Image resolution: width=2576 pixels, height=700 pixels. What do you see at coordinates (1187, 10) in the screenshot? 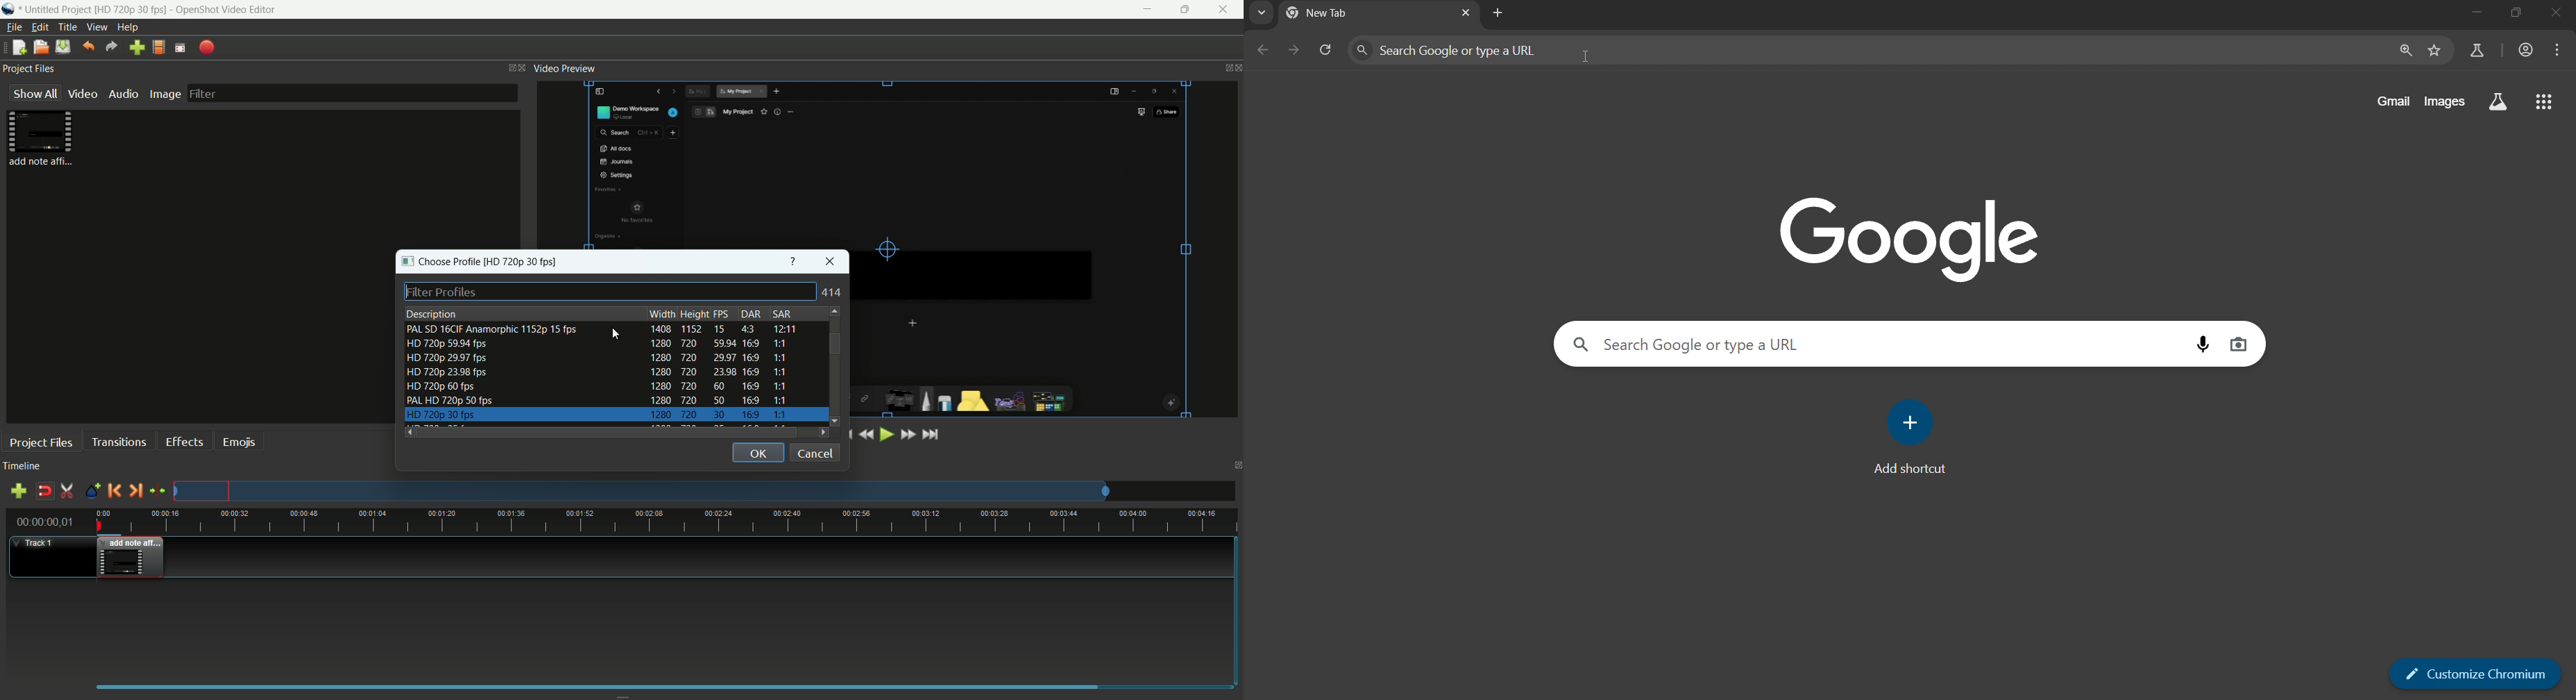
I see `maximize` at bounding box center [1187, 10].